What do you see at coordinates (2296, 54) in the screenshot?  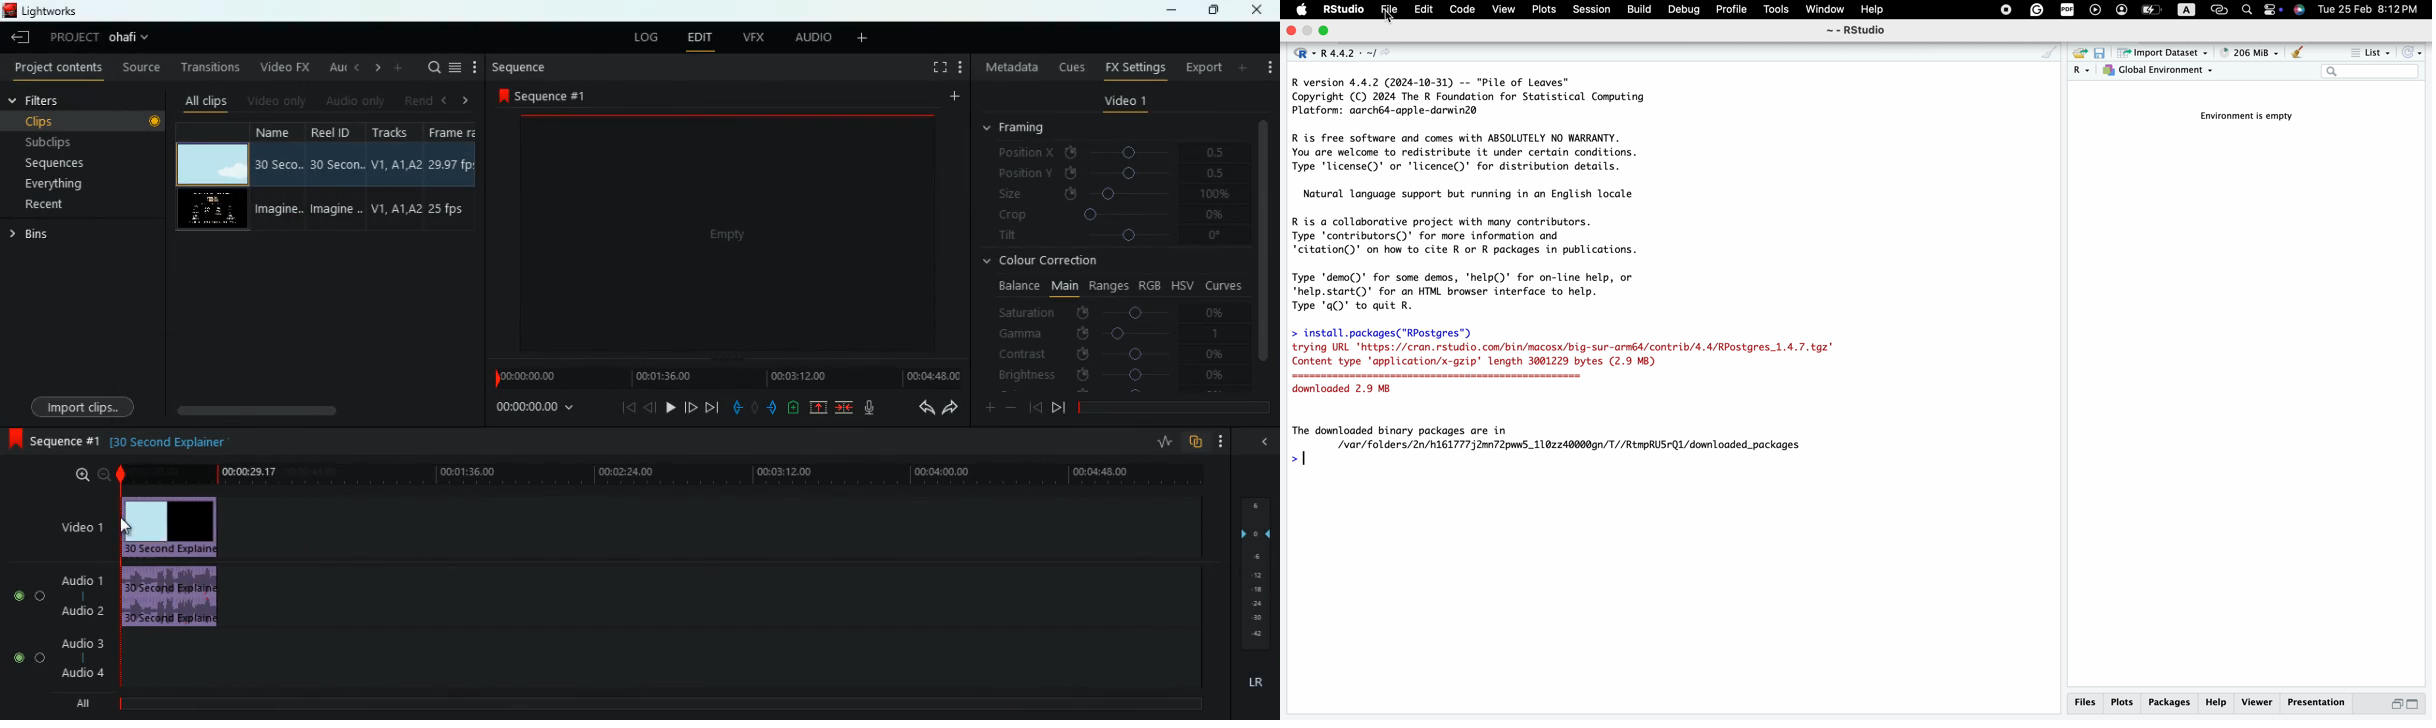 I see `clear objects from the workspace` at bounding box center [2296, 54].